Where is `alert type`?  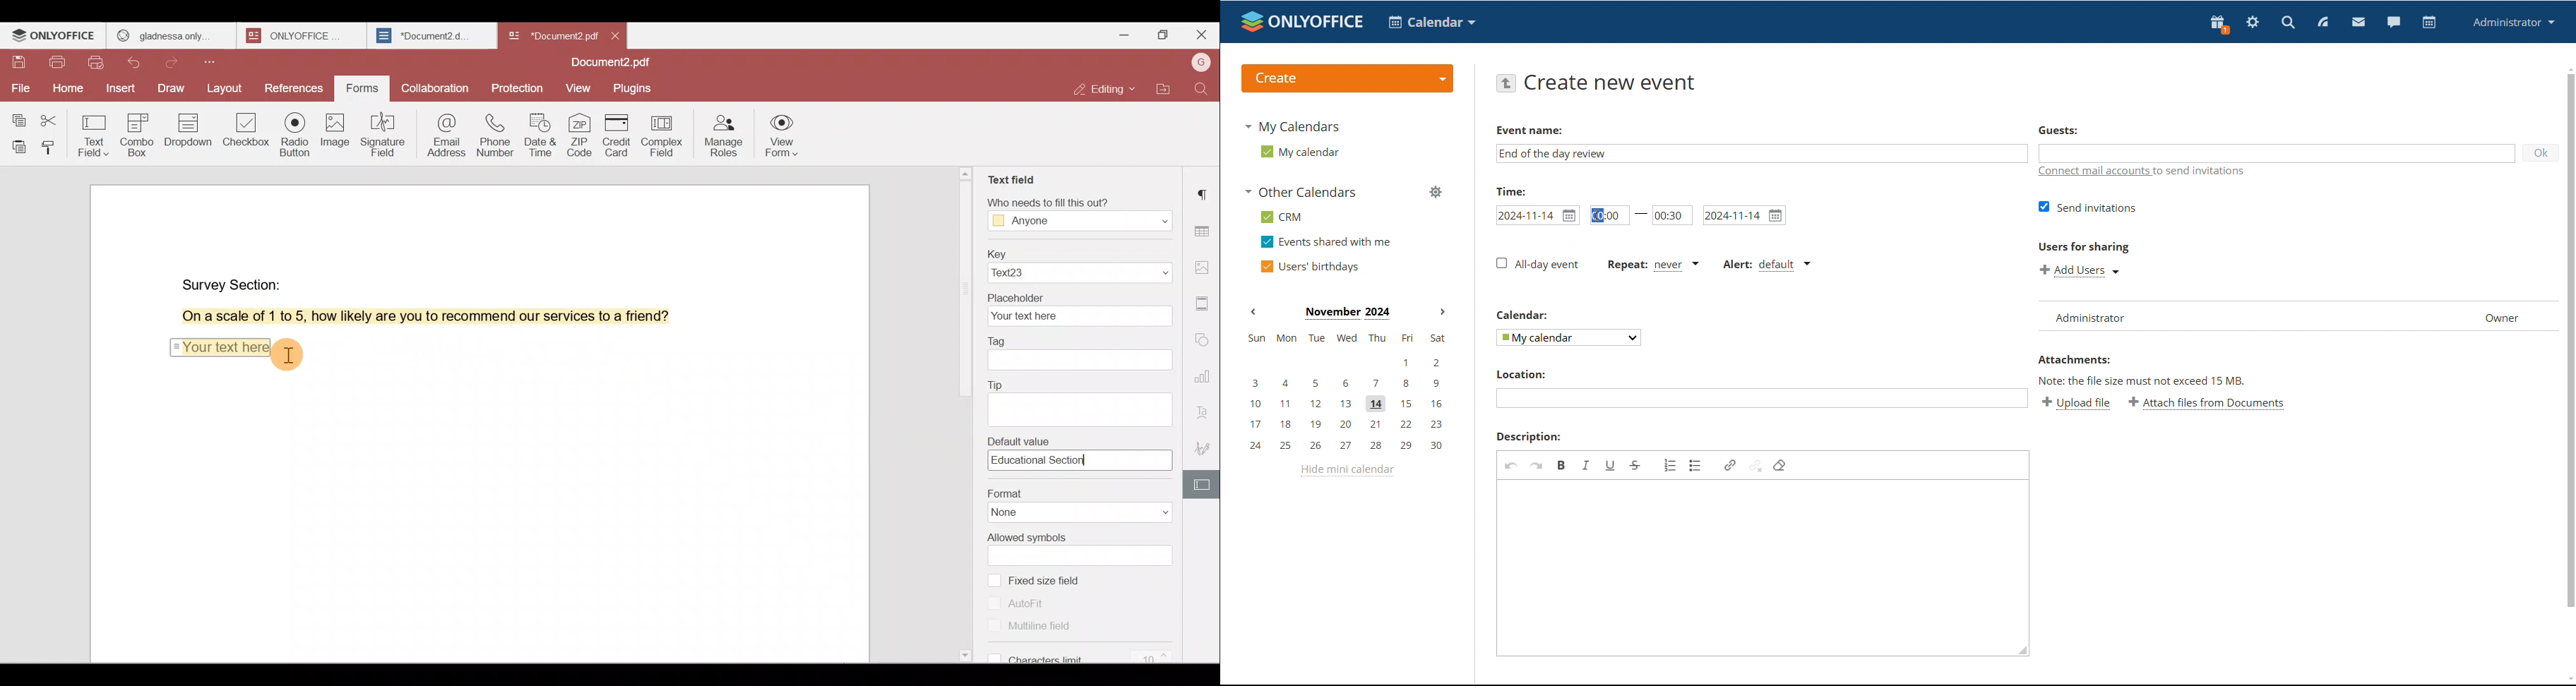 alert type is located at coordinates (1766, 265).